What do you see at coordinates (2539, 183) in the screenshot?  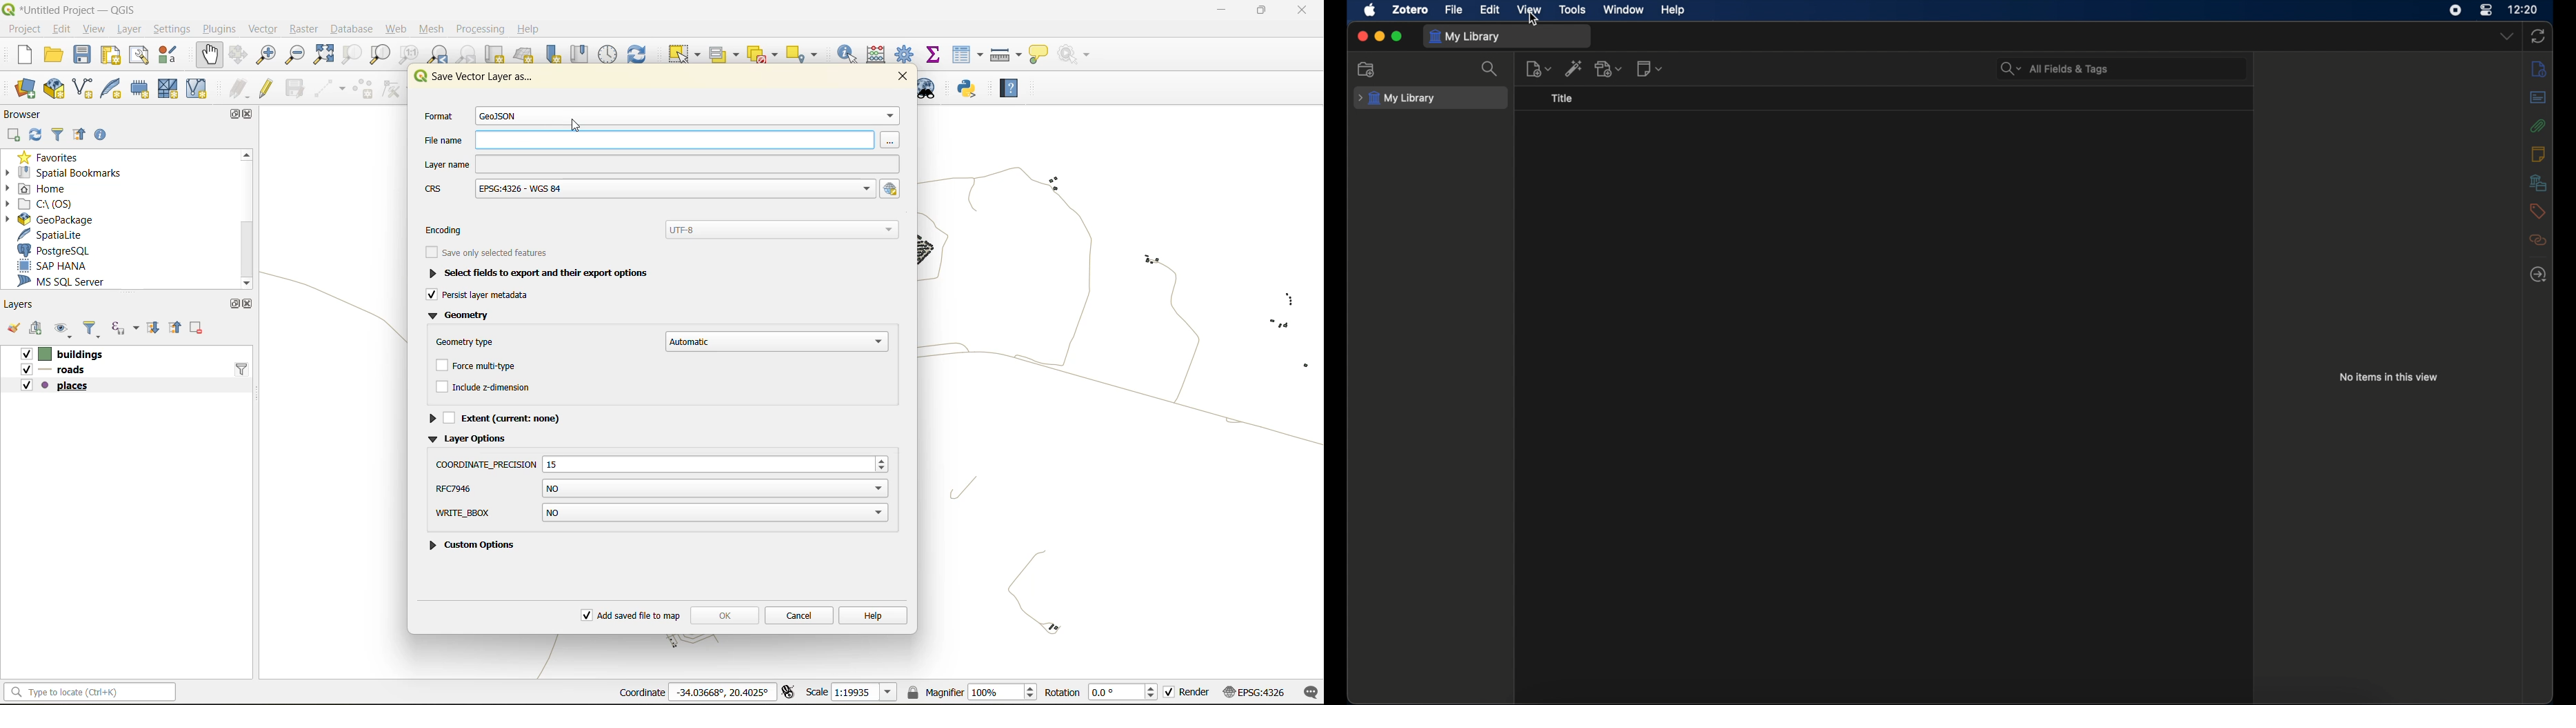 I see `libraries` at bounding box center [2539, 183].